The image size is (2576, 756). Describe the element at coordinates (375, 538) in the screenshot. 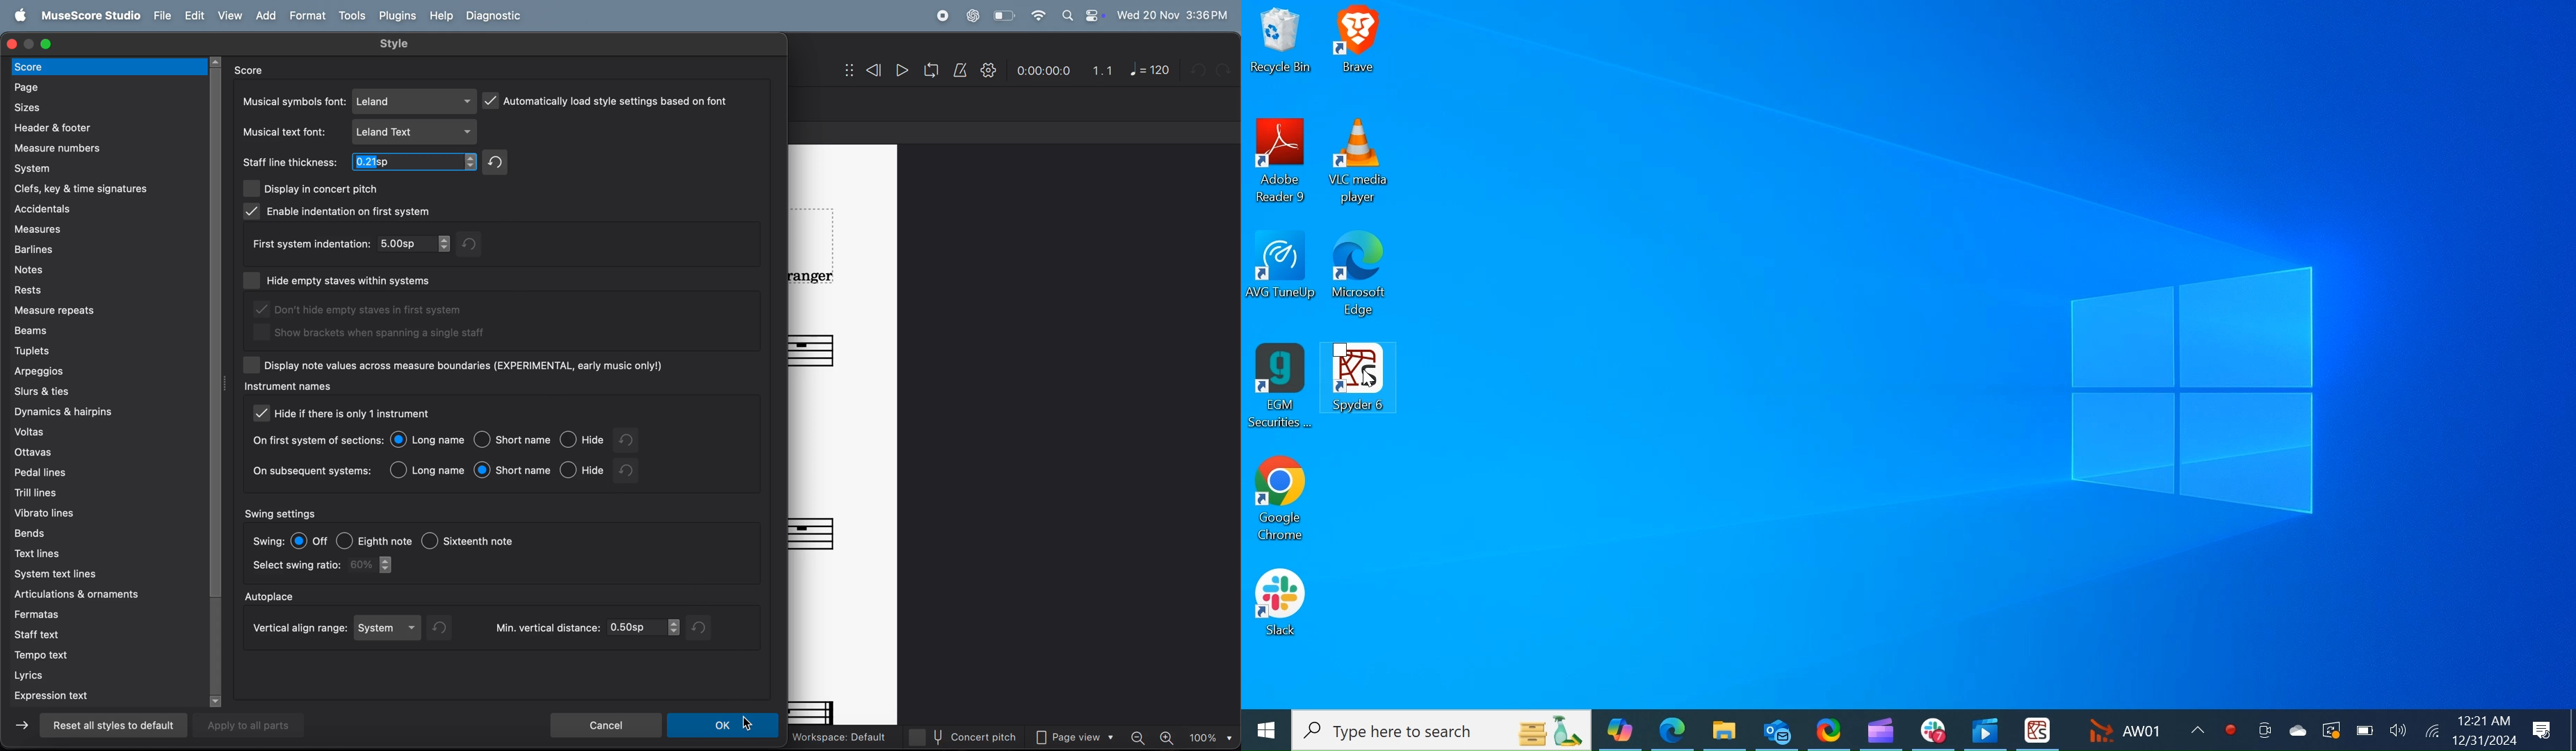

I see `eightnote` at that location.